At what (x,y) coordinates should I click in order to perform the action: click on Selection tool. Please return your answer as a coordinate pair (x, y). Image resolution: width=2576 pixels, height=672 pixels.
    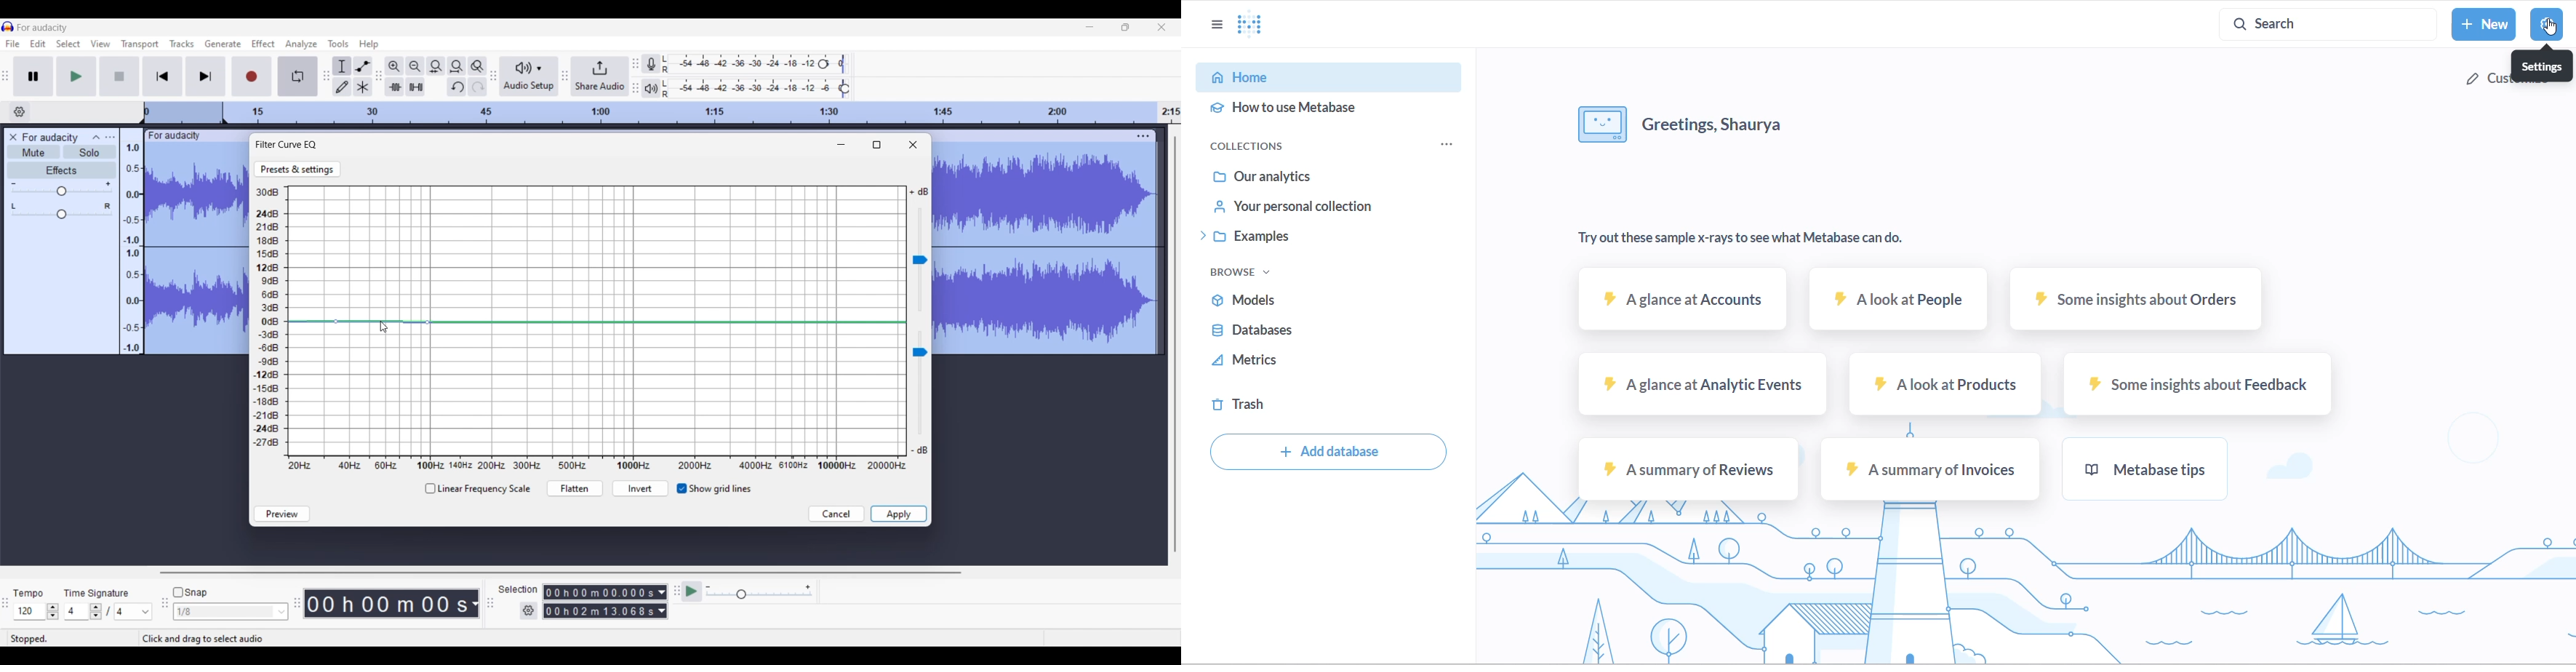
    Looking at the image, I should click on (343, 66).